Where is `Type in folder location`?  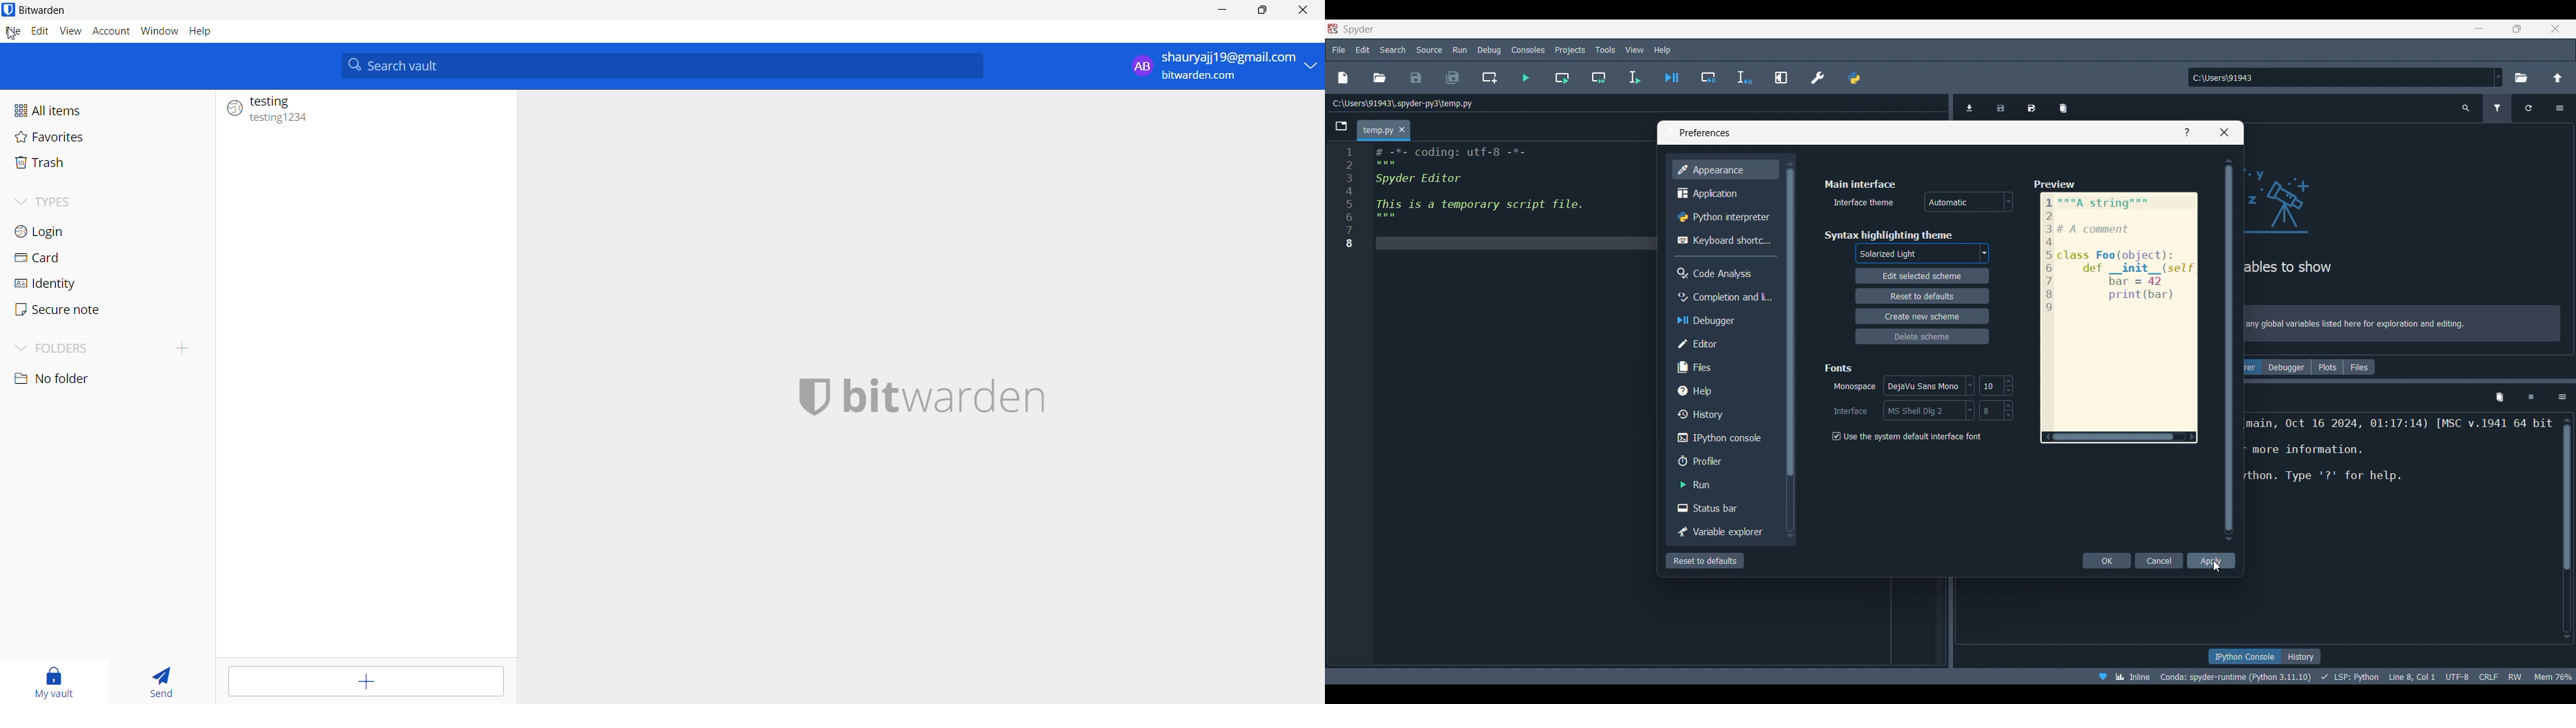 Type in folder location is located at coordinates (2340, 78).